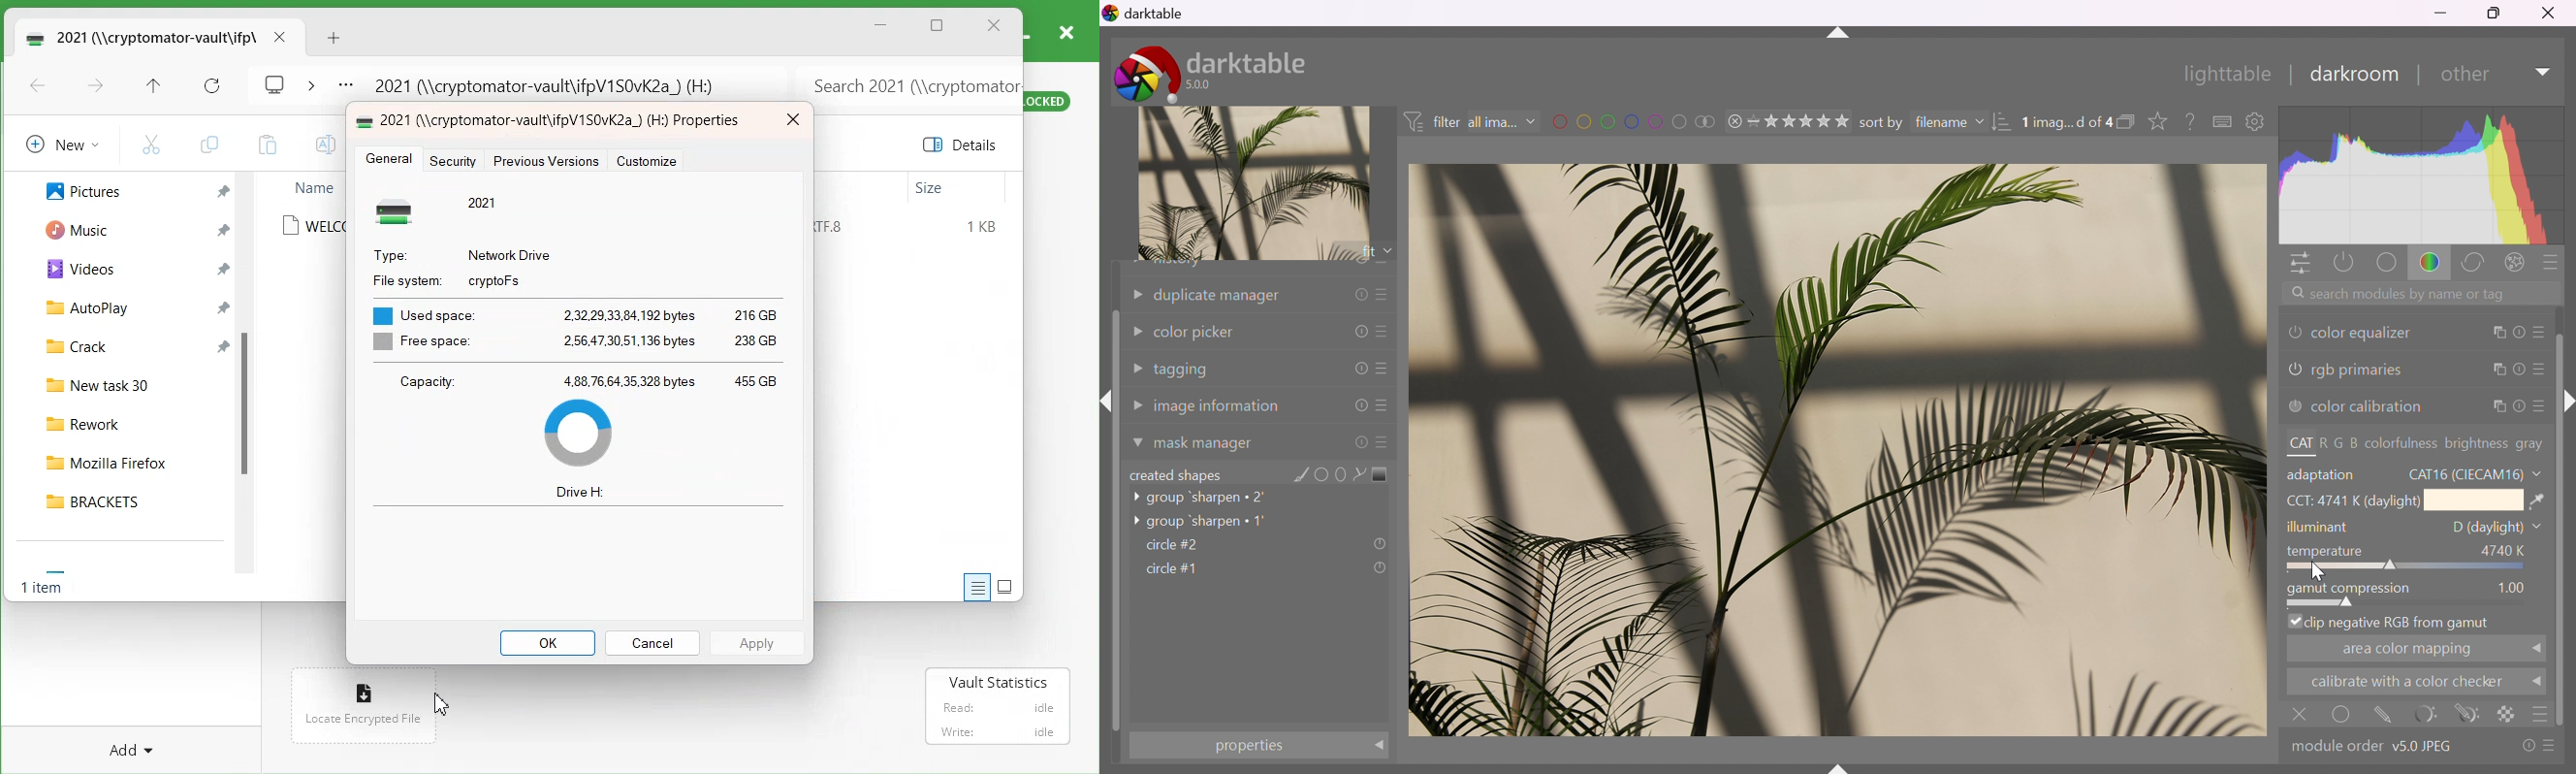 This screenshot has height=784, width=2576. I want to click on BRACKETS, so click(127, 500).